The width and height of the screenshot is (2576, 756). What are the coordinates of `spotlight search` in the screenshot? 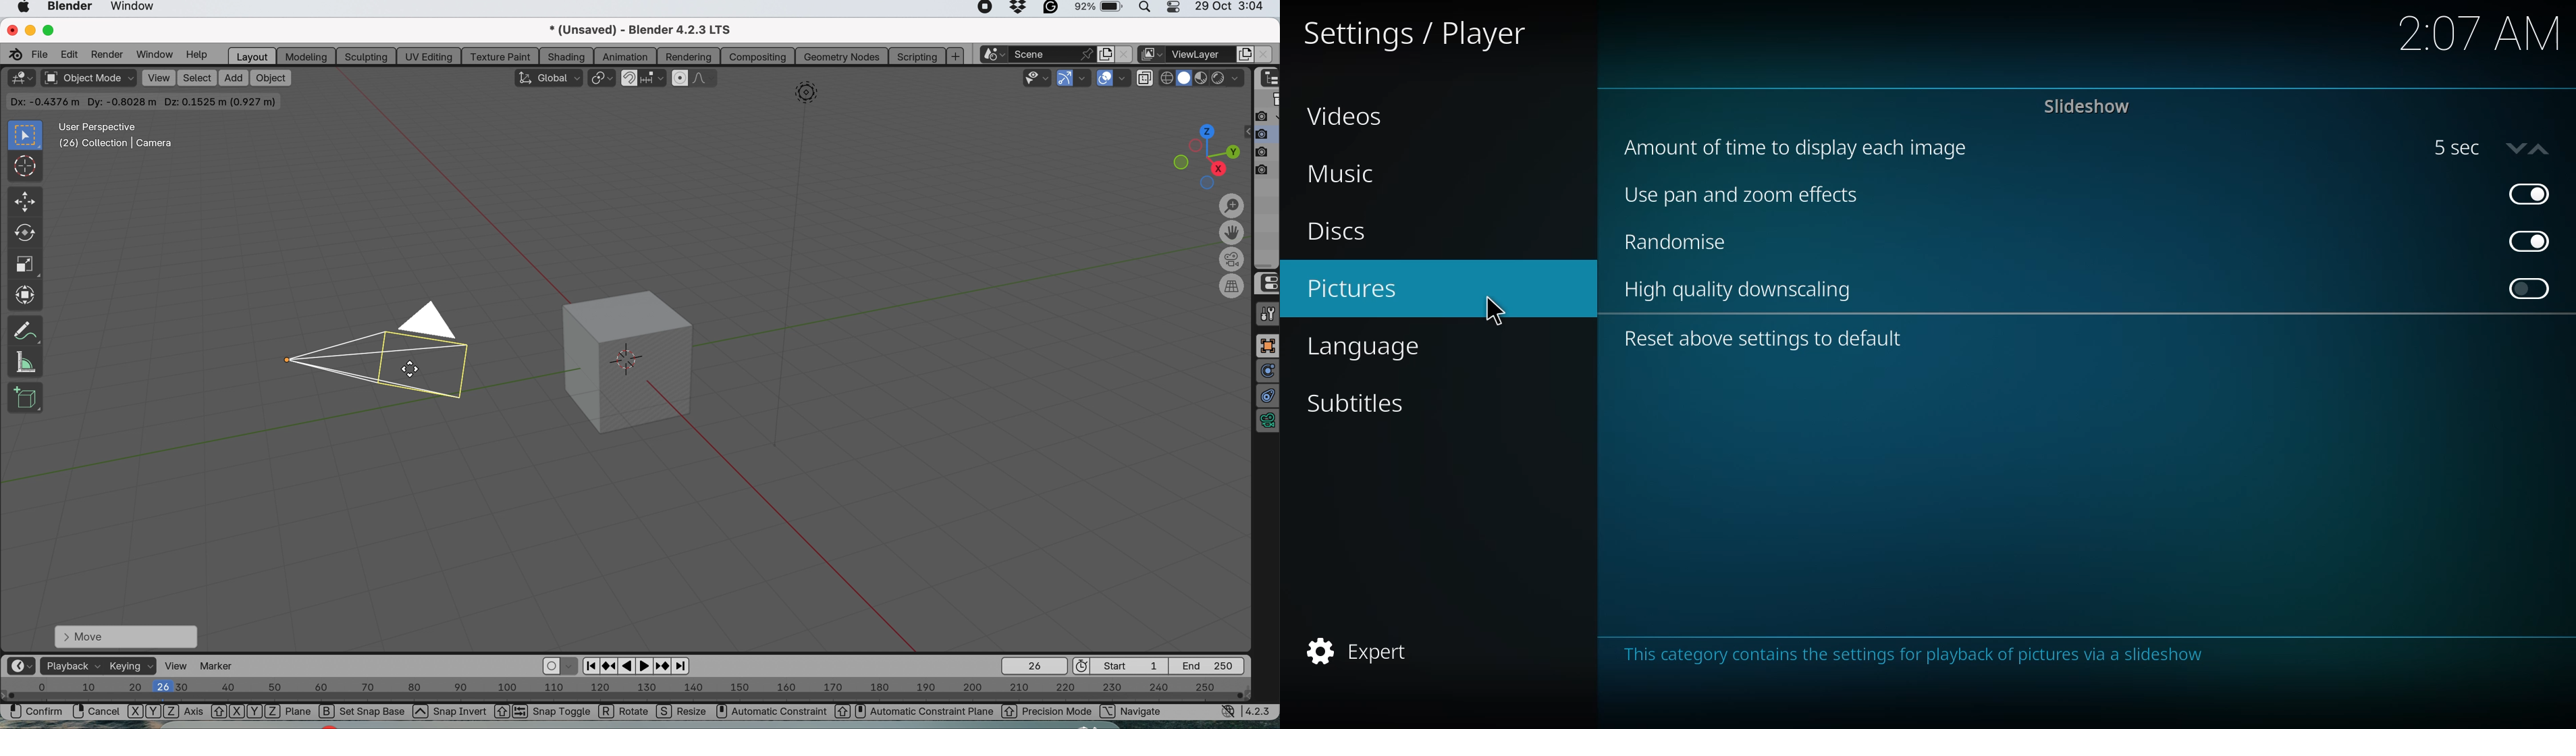 It's located at (1147, 10).